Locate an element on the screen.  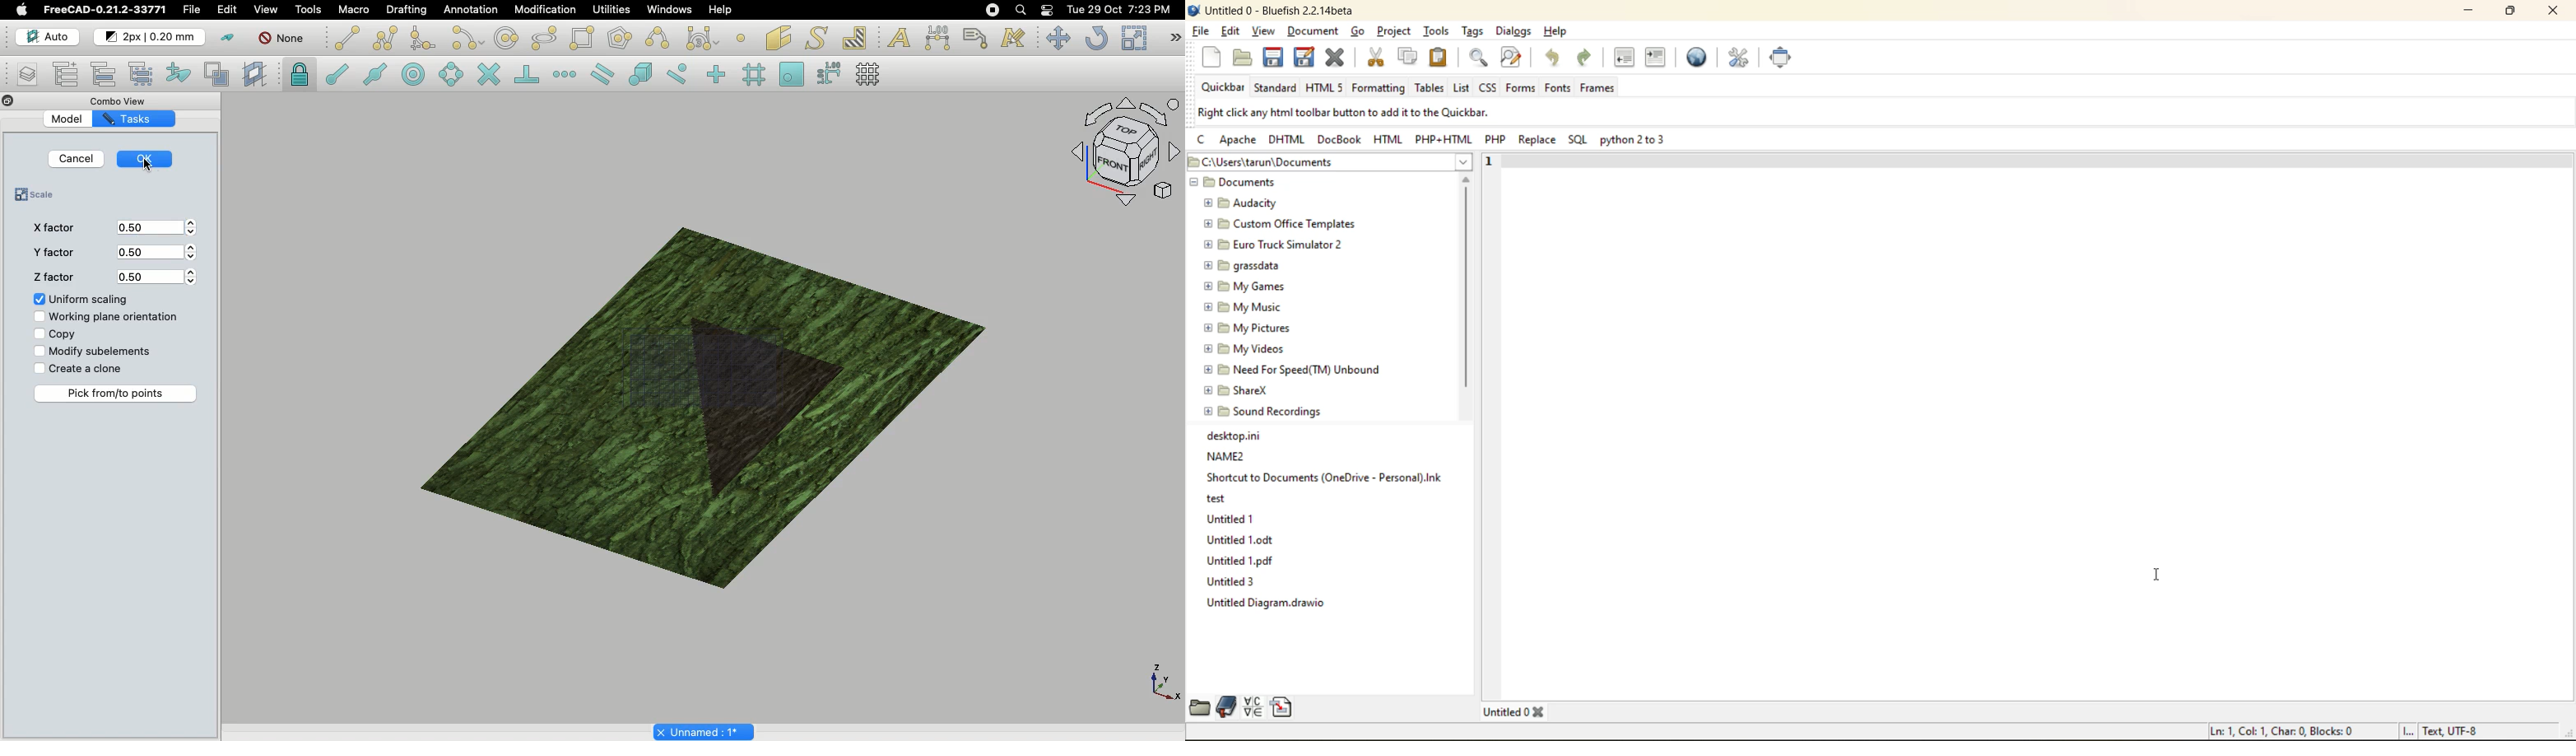
Point is located at coordinates (744, 37).